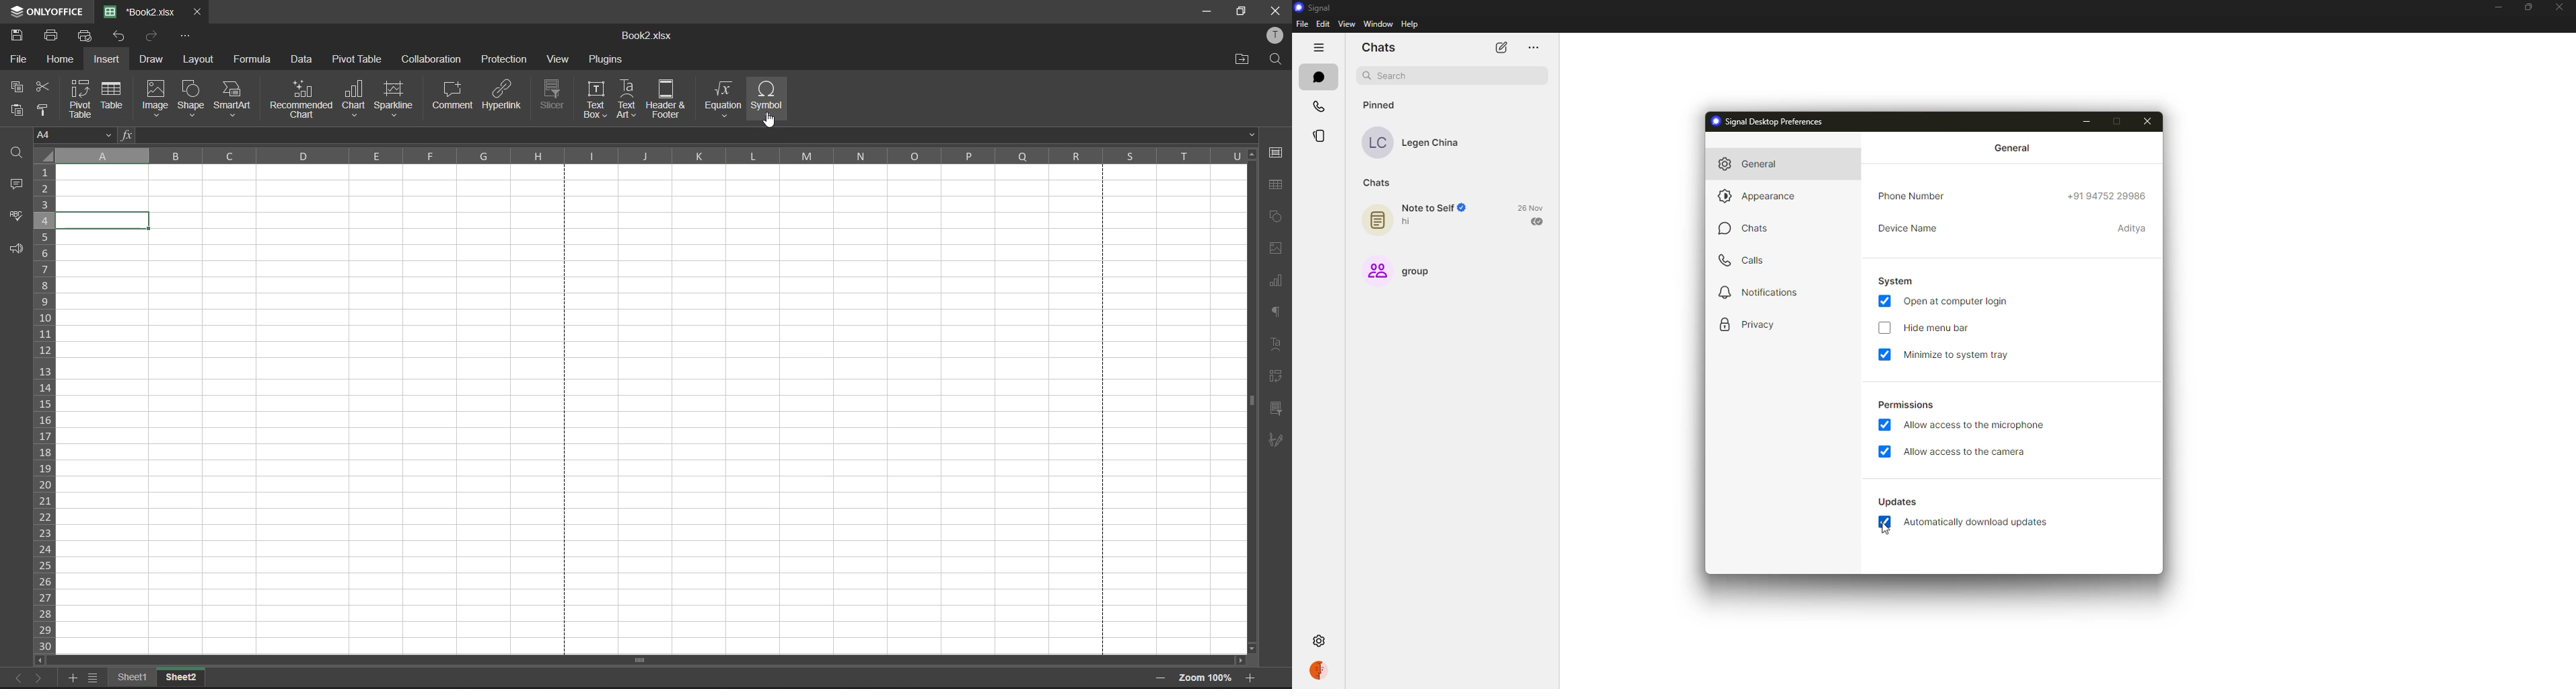 The height and width of the screenshot is (700, 2576). I want to click on chats, so click(1376, 182).